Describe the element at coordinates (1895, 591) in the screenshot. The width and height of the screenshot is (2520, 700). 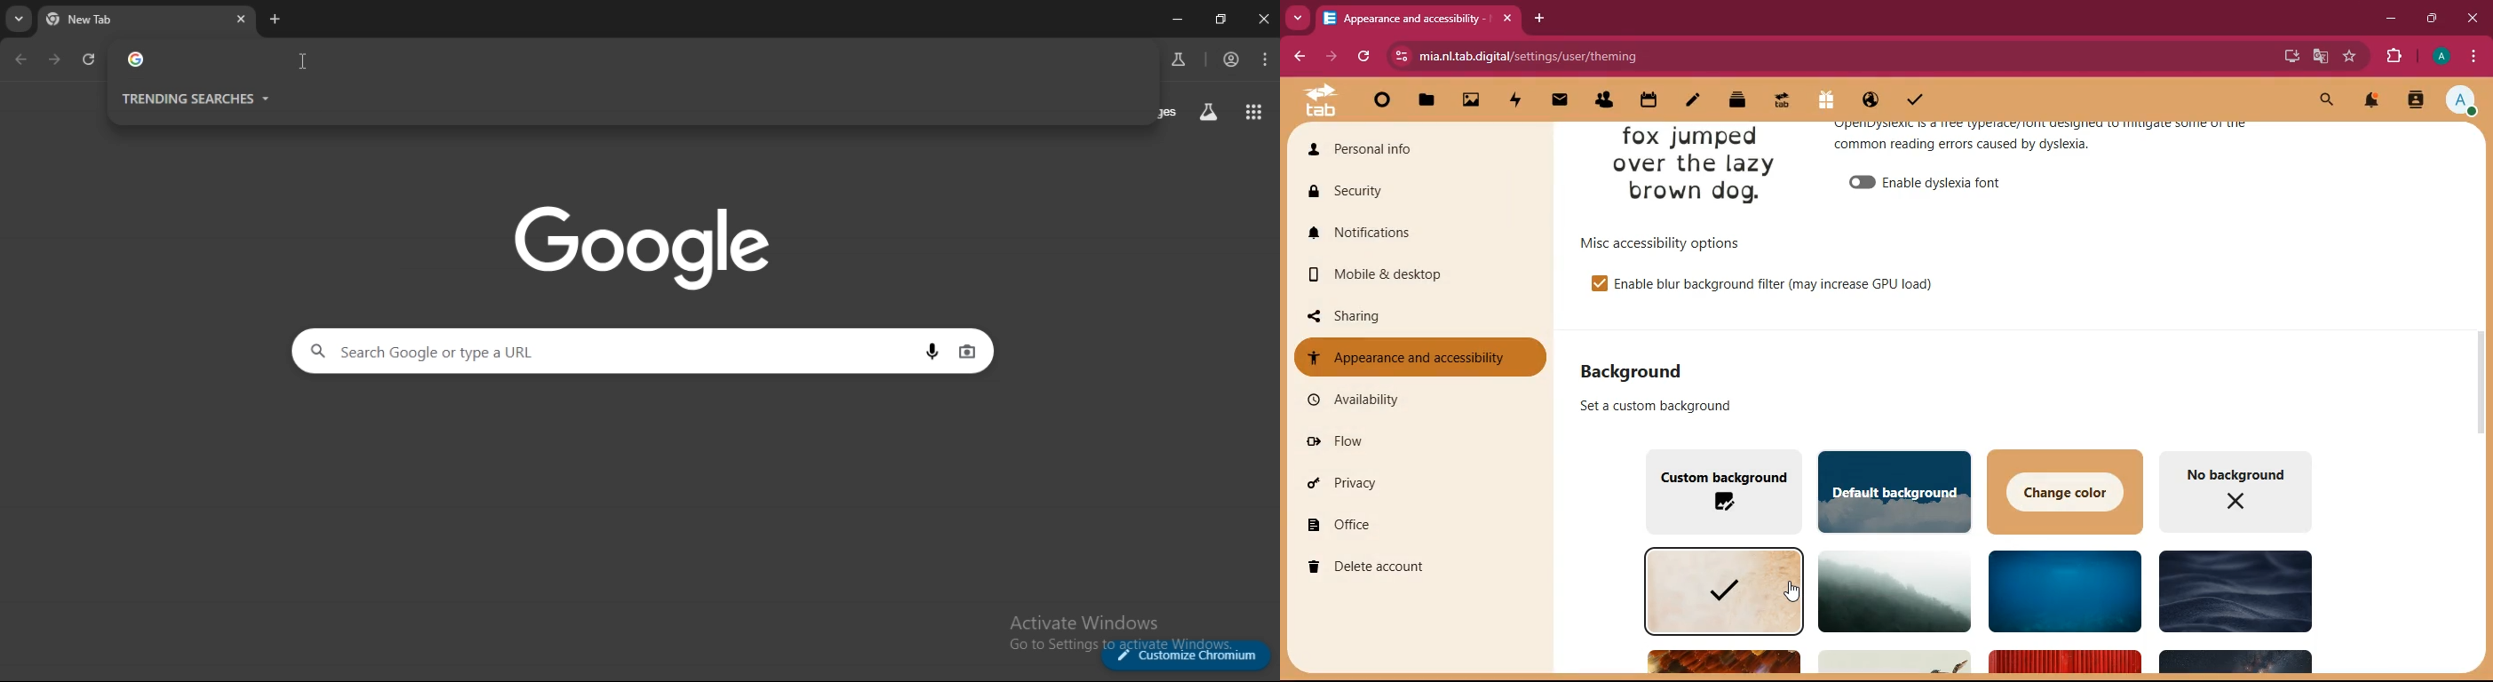
I see `background` at that location.